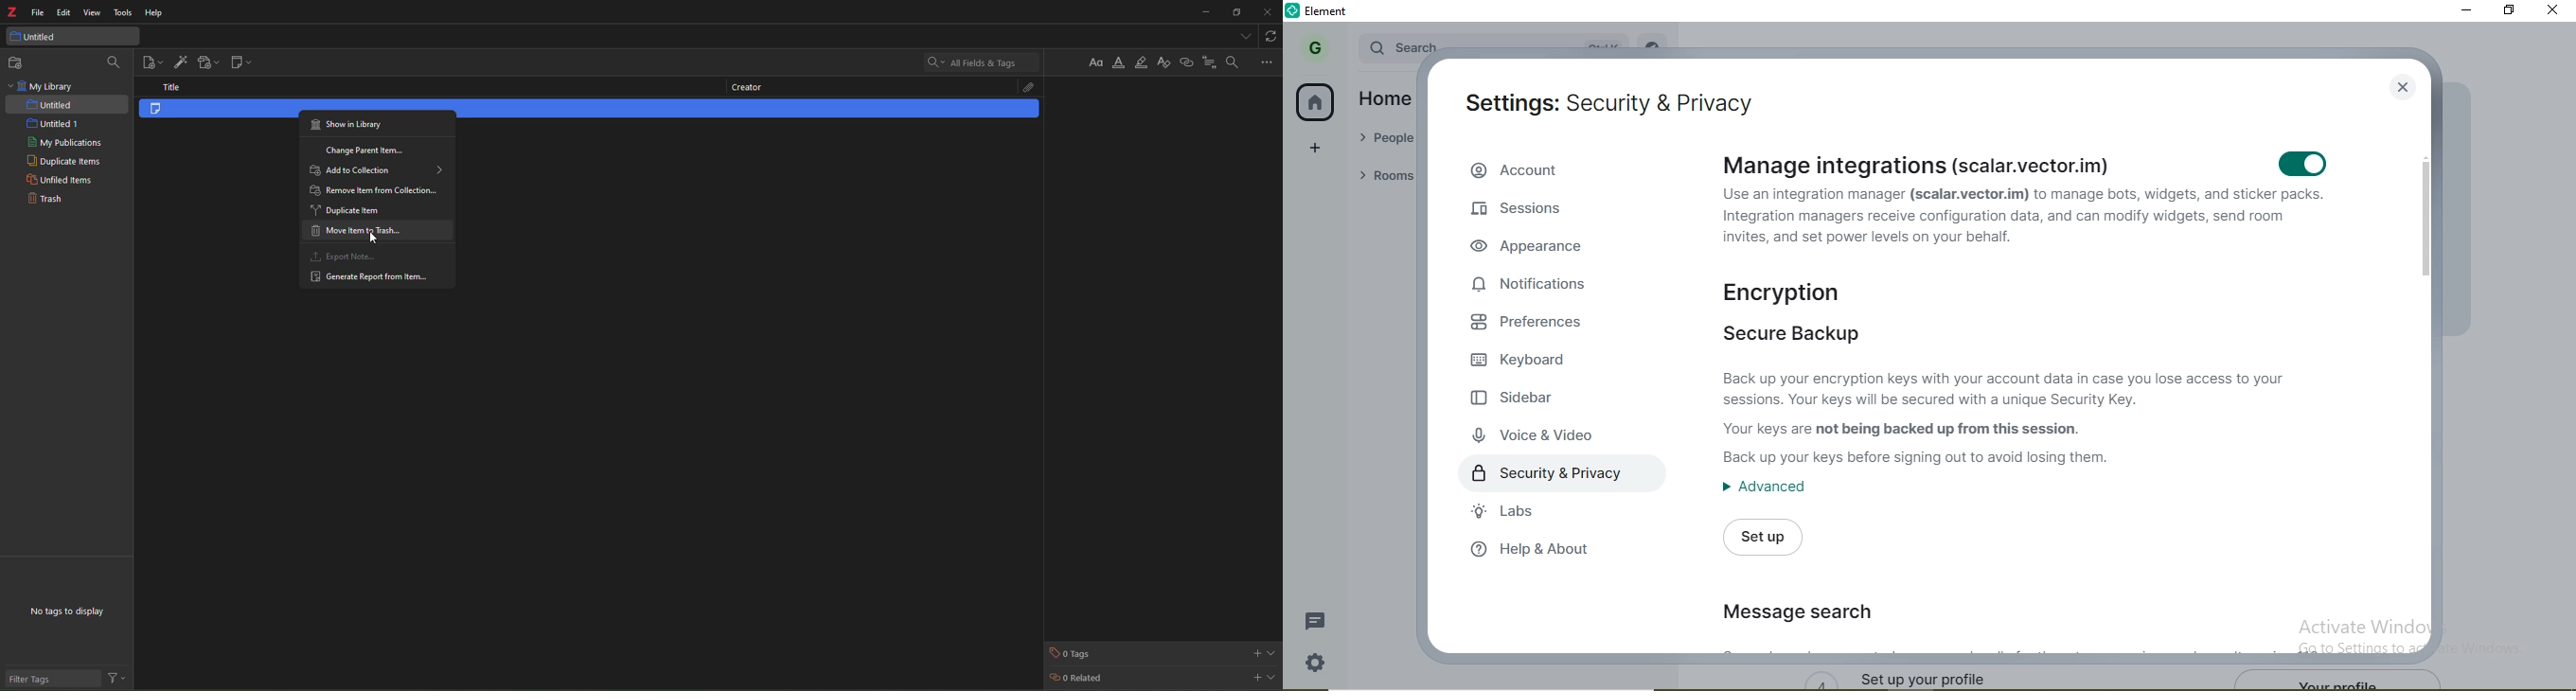  What do you see at coordinates (1546, 549) in the screenshot?
I see `help & about` at bounding box center [1546, 549].